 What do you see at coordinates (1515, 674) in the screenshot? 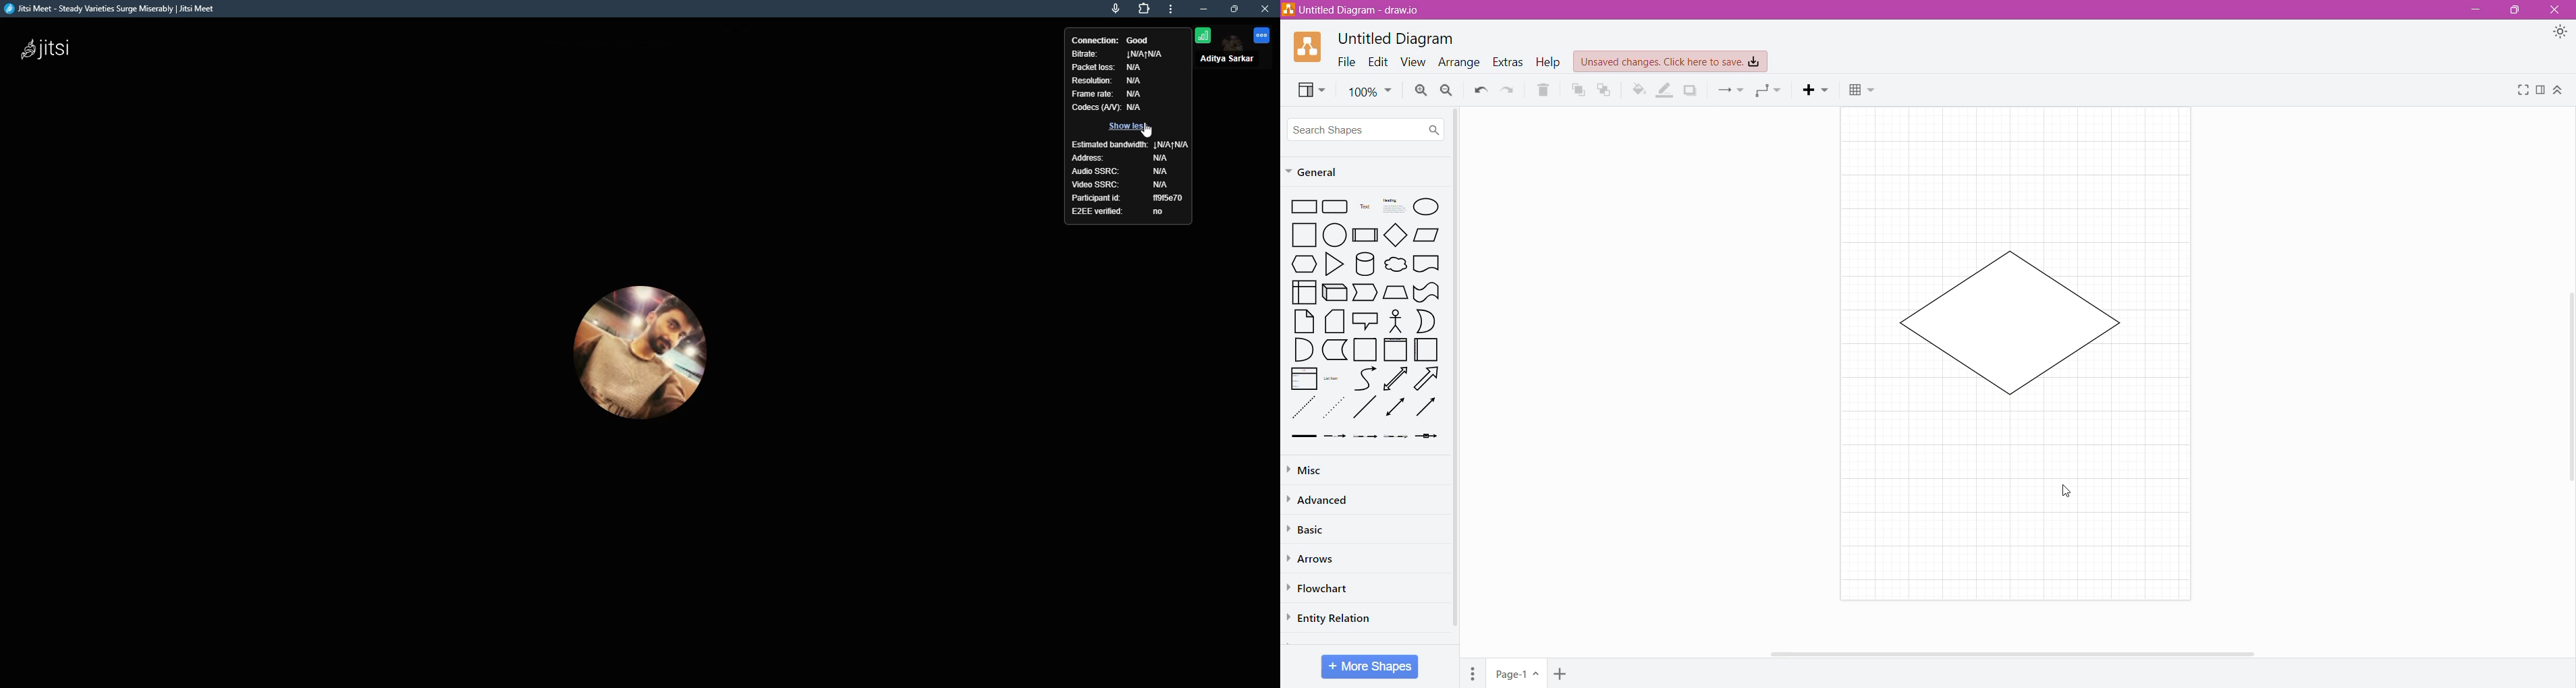
I see `Page-1` at bounding box center [1515, 674].